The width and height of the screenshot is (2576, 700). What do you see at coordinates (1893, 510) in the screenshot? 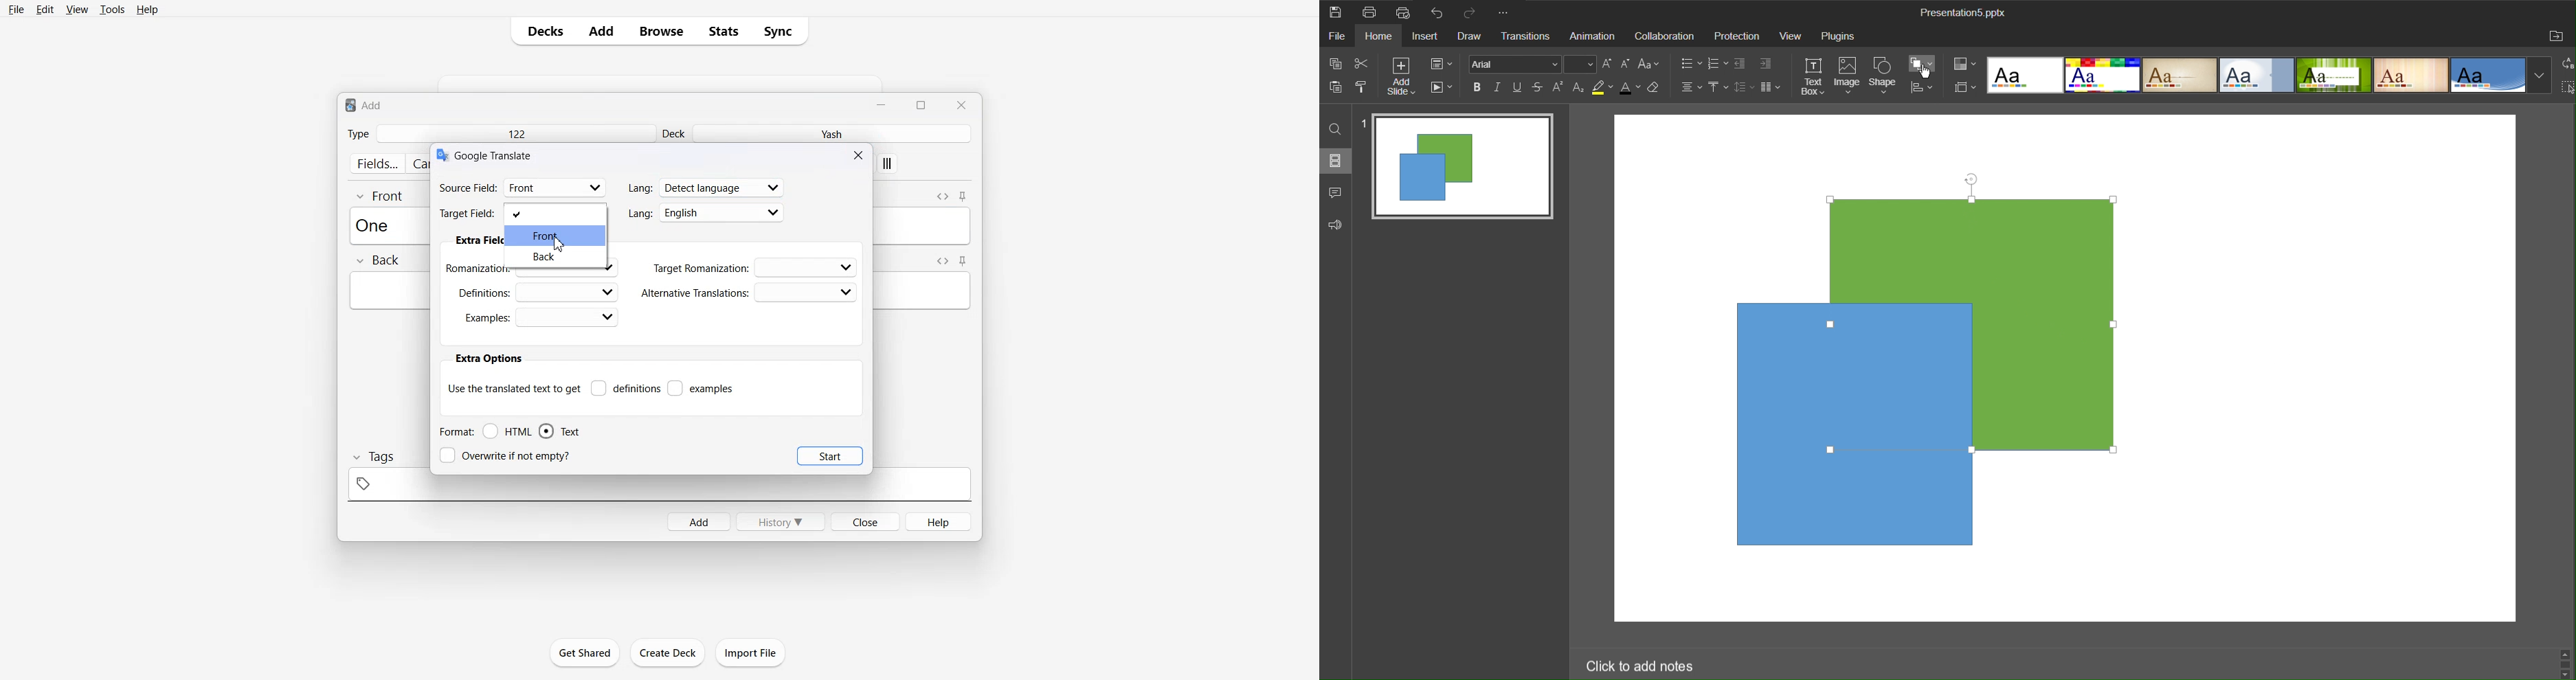
I see `shape` at bounding box center [1893, 510].